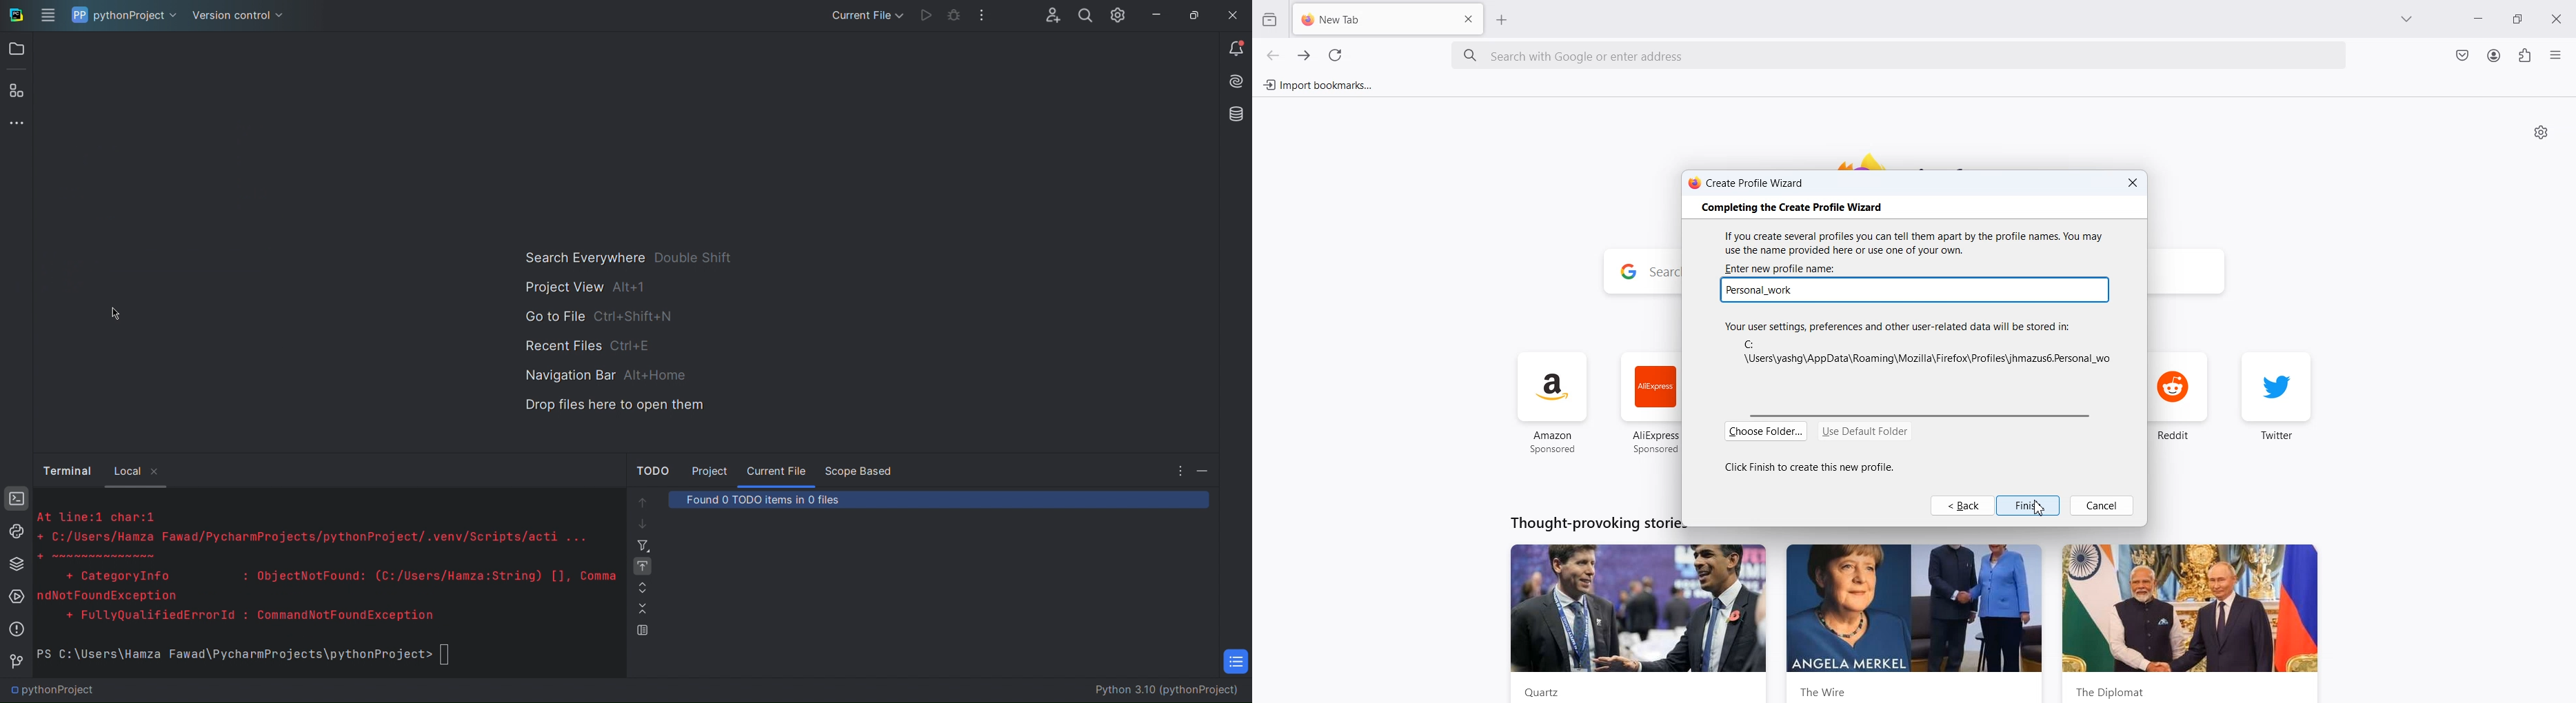 The image size is (2576, 728). I want to click on Use Default Folder, so click(1871, 434).